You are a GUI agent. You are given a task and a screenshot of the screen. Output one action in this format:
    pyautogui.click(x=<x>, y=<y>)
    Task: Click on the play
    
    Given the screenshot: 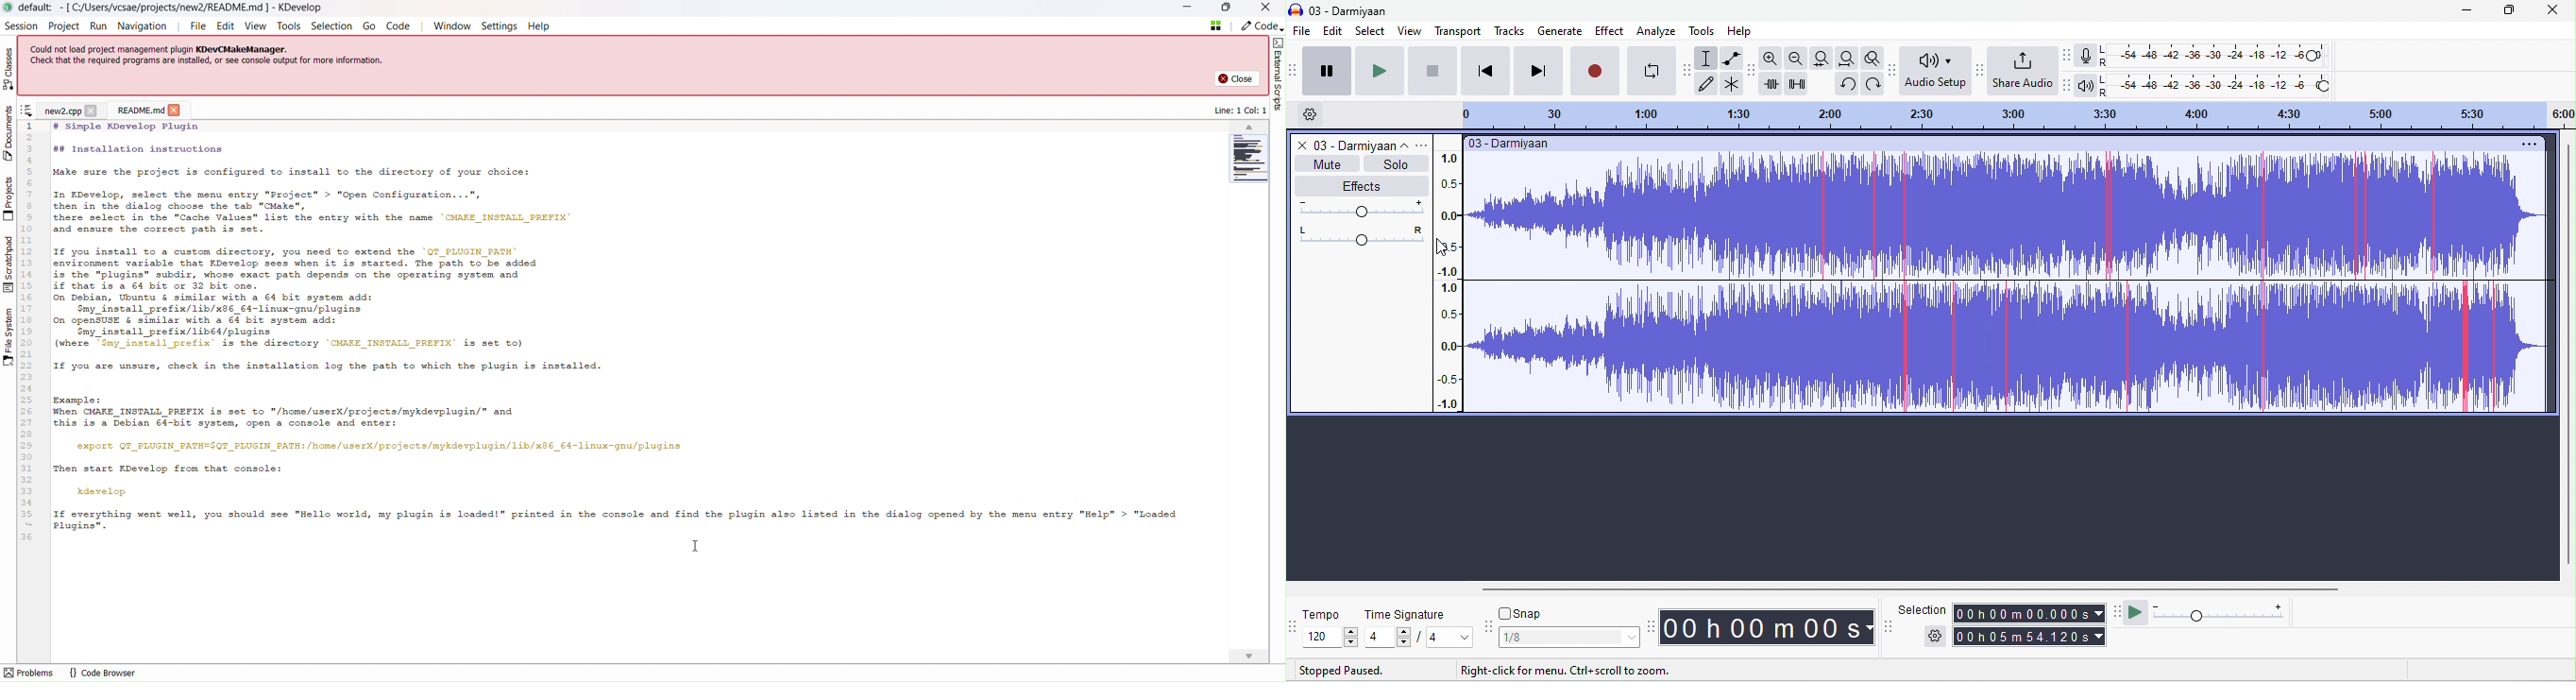 What is the action you would take?
    pyautogui.click(x=1378, y=70)
    